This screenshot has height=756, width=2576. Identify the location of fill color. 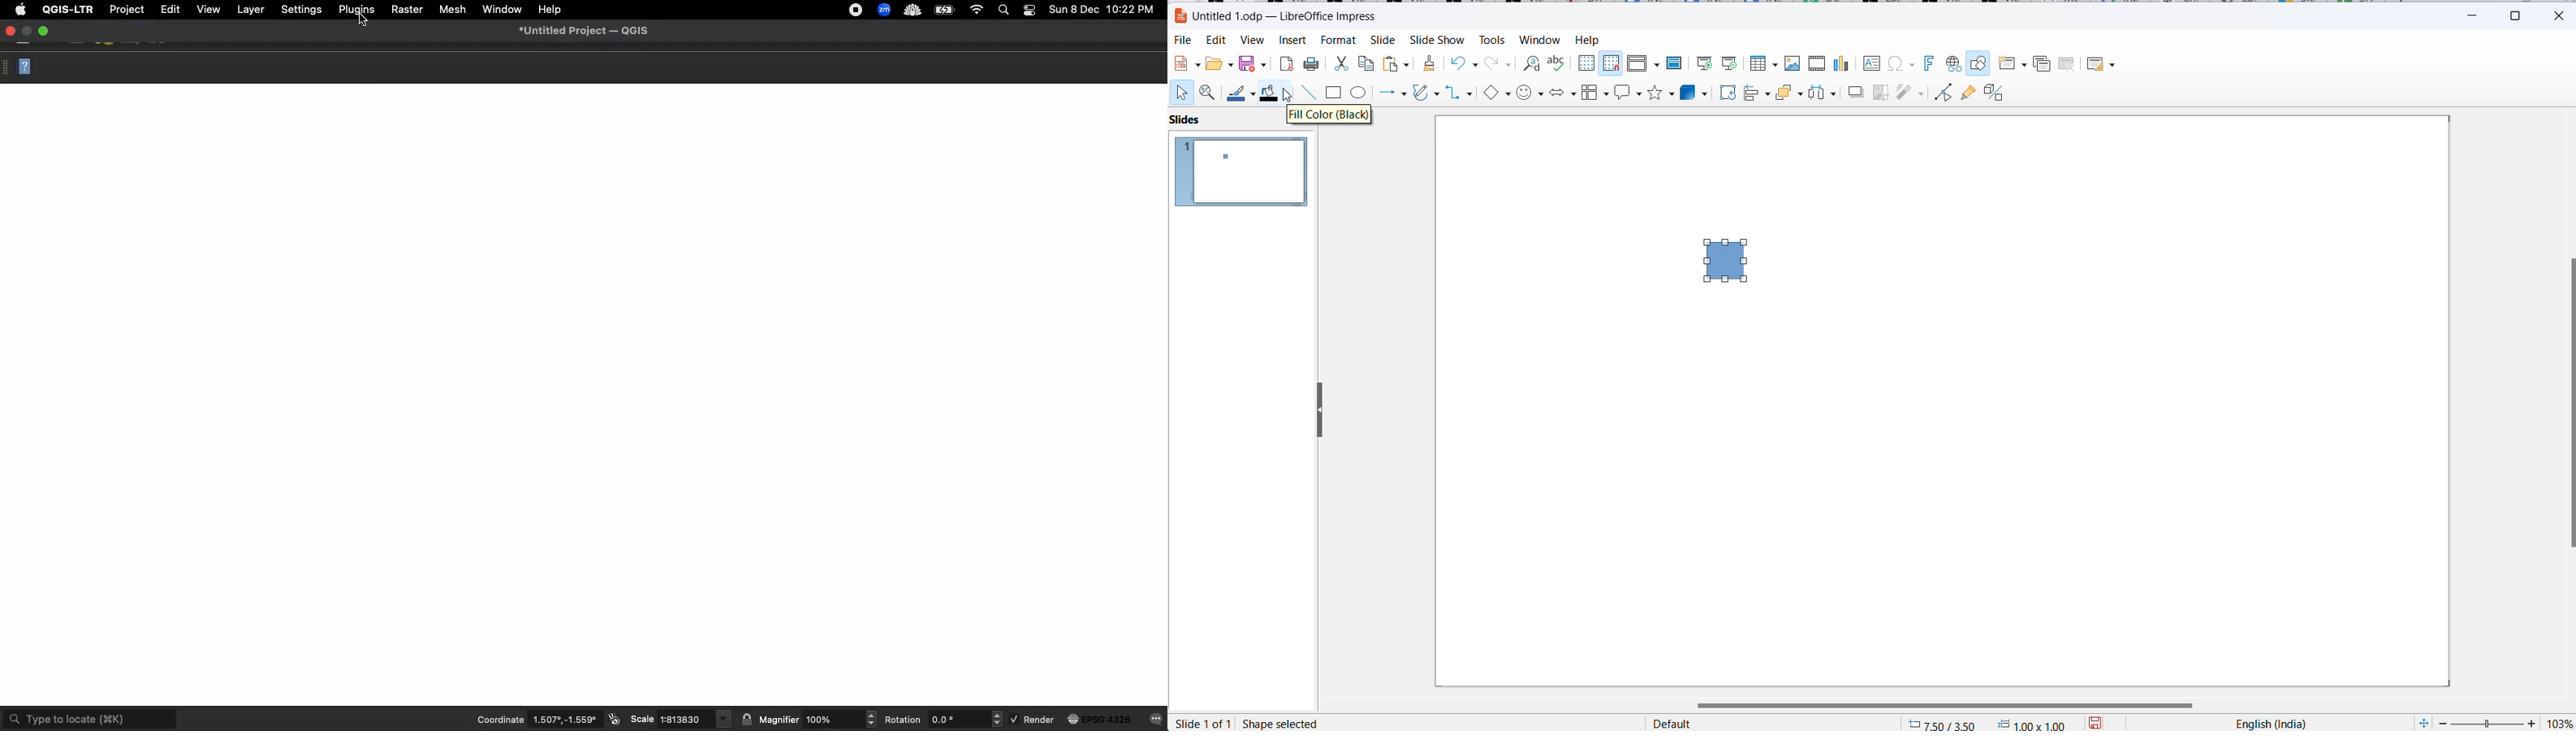
(1267, 92).